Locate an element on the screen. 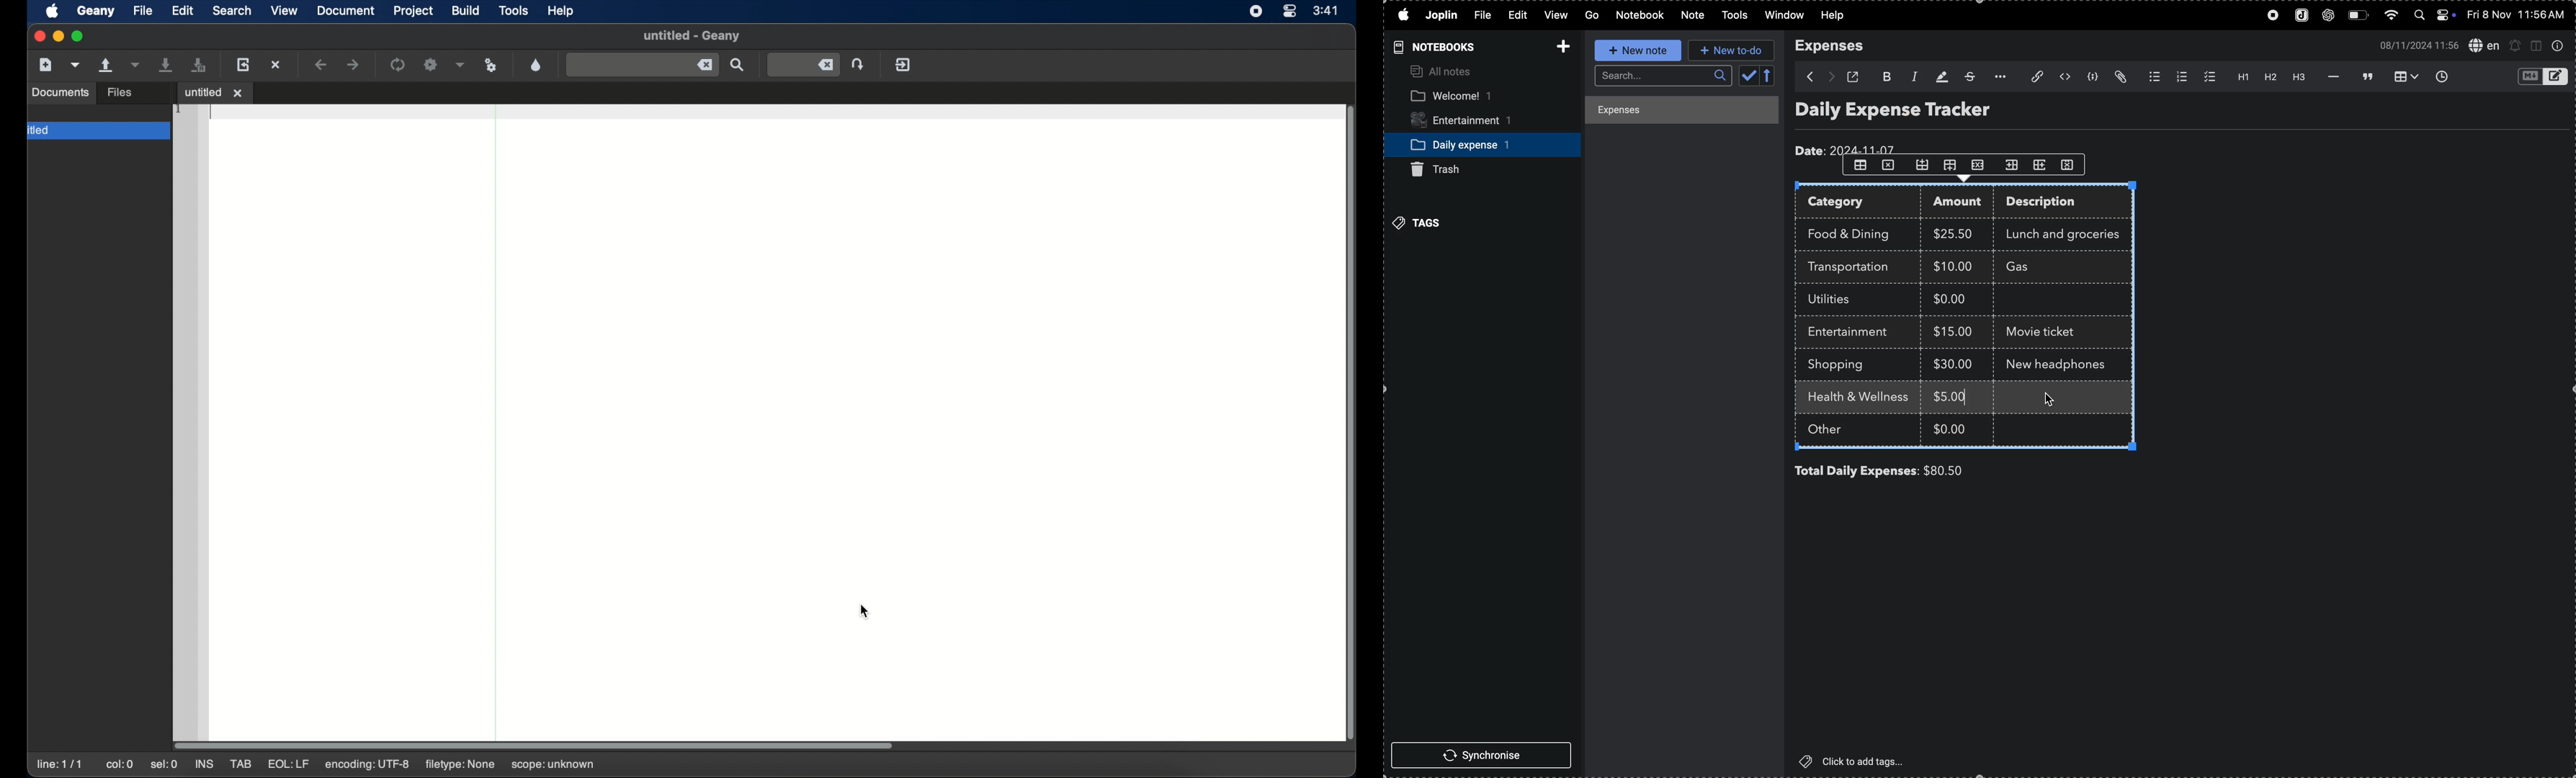 The height and width of the screenshot is (784, 2576). lunch and groceries is located at coordinates (2069, 233).